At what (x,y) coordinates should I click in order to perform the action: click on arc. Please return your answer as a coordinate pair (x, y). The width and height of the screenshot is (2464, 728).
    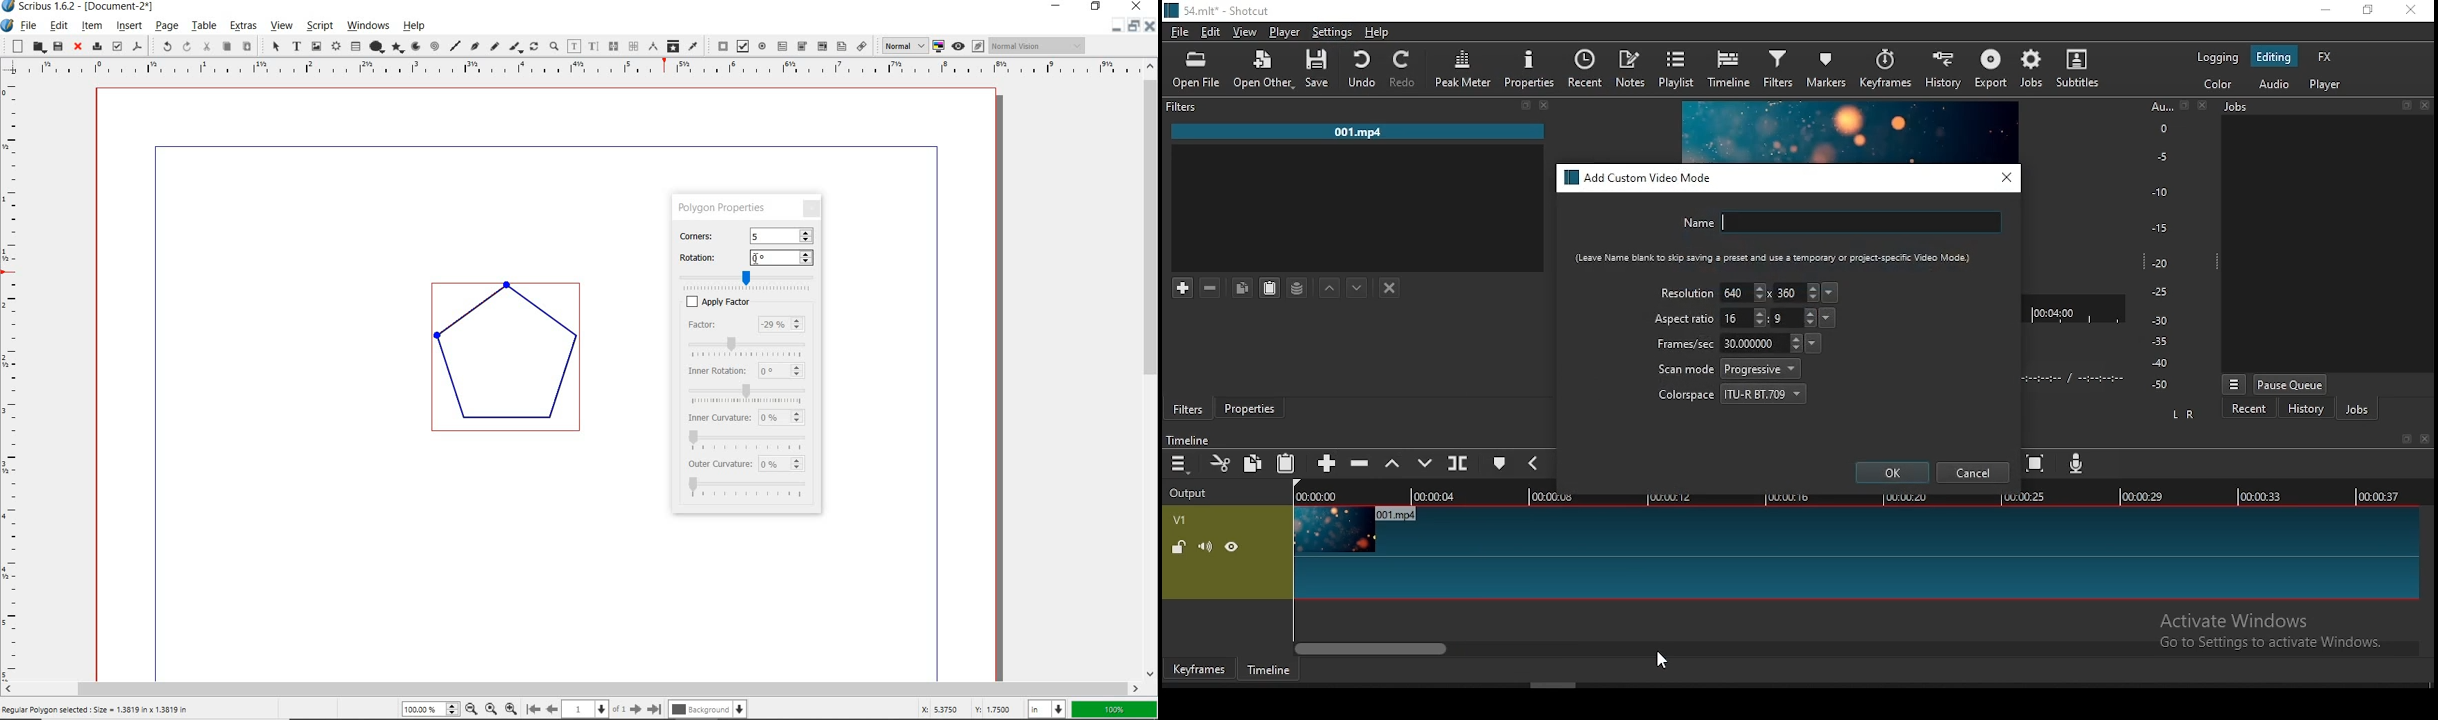
    Looking at the image, I should click on (416, 47).